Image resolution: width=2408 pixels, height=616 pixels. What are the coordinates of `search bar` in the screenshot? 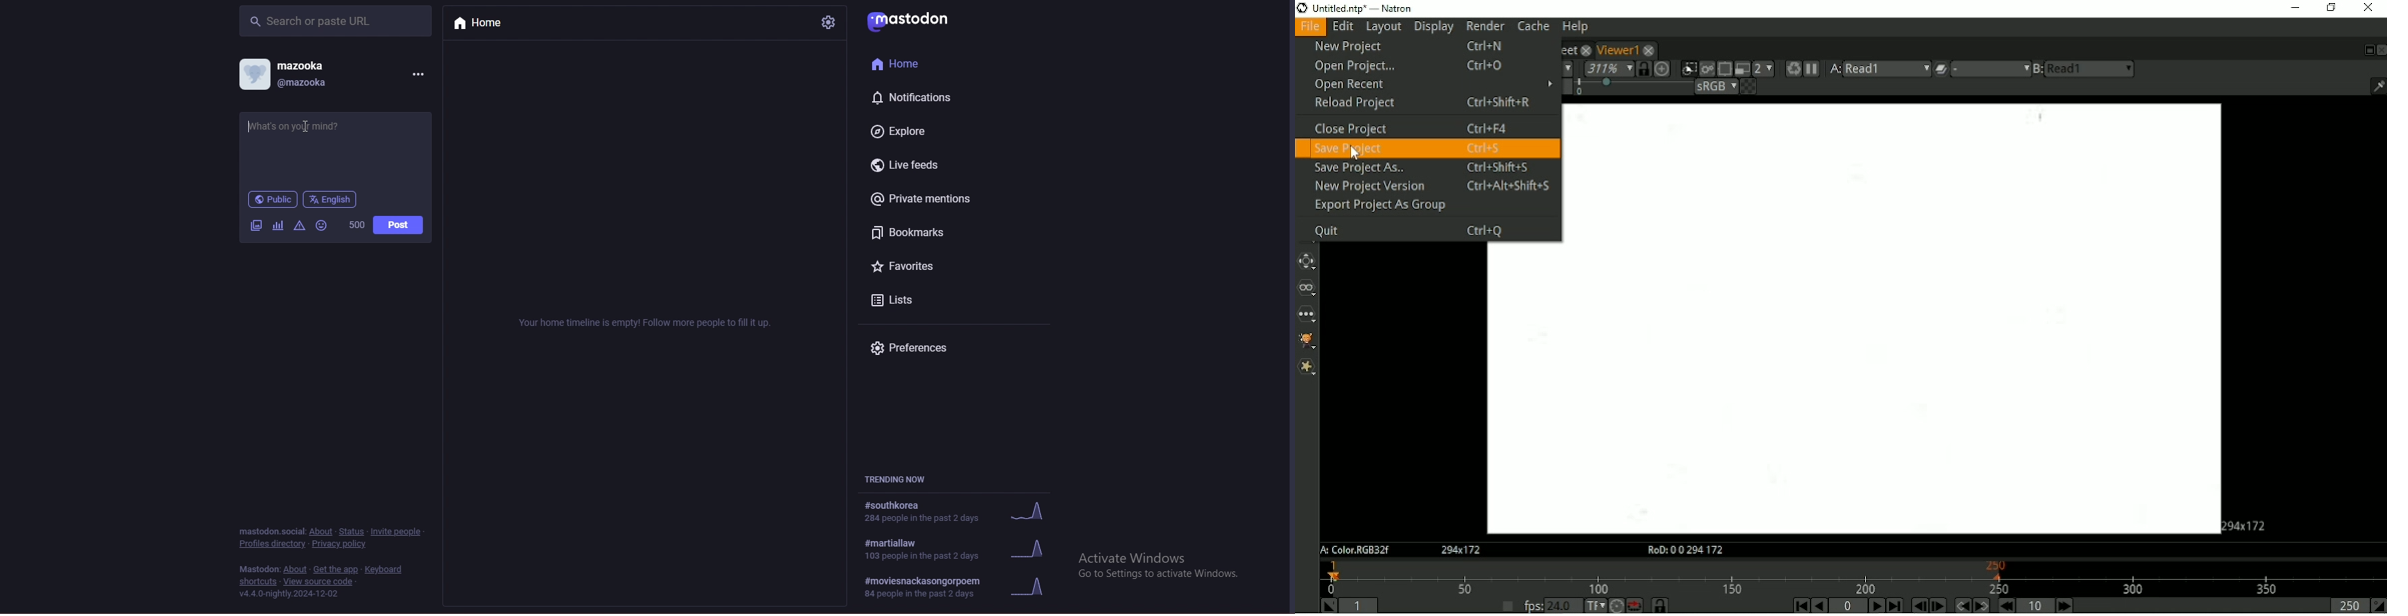 It's located at (337, 20).